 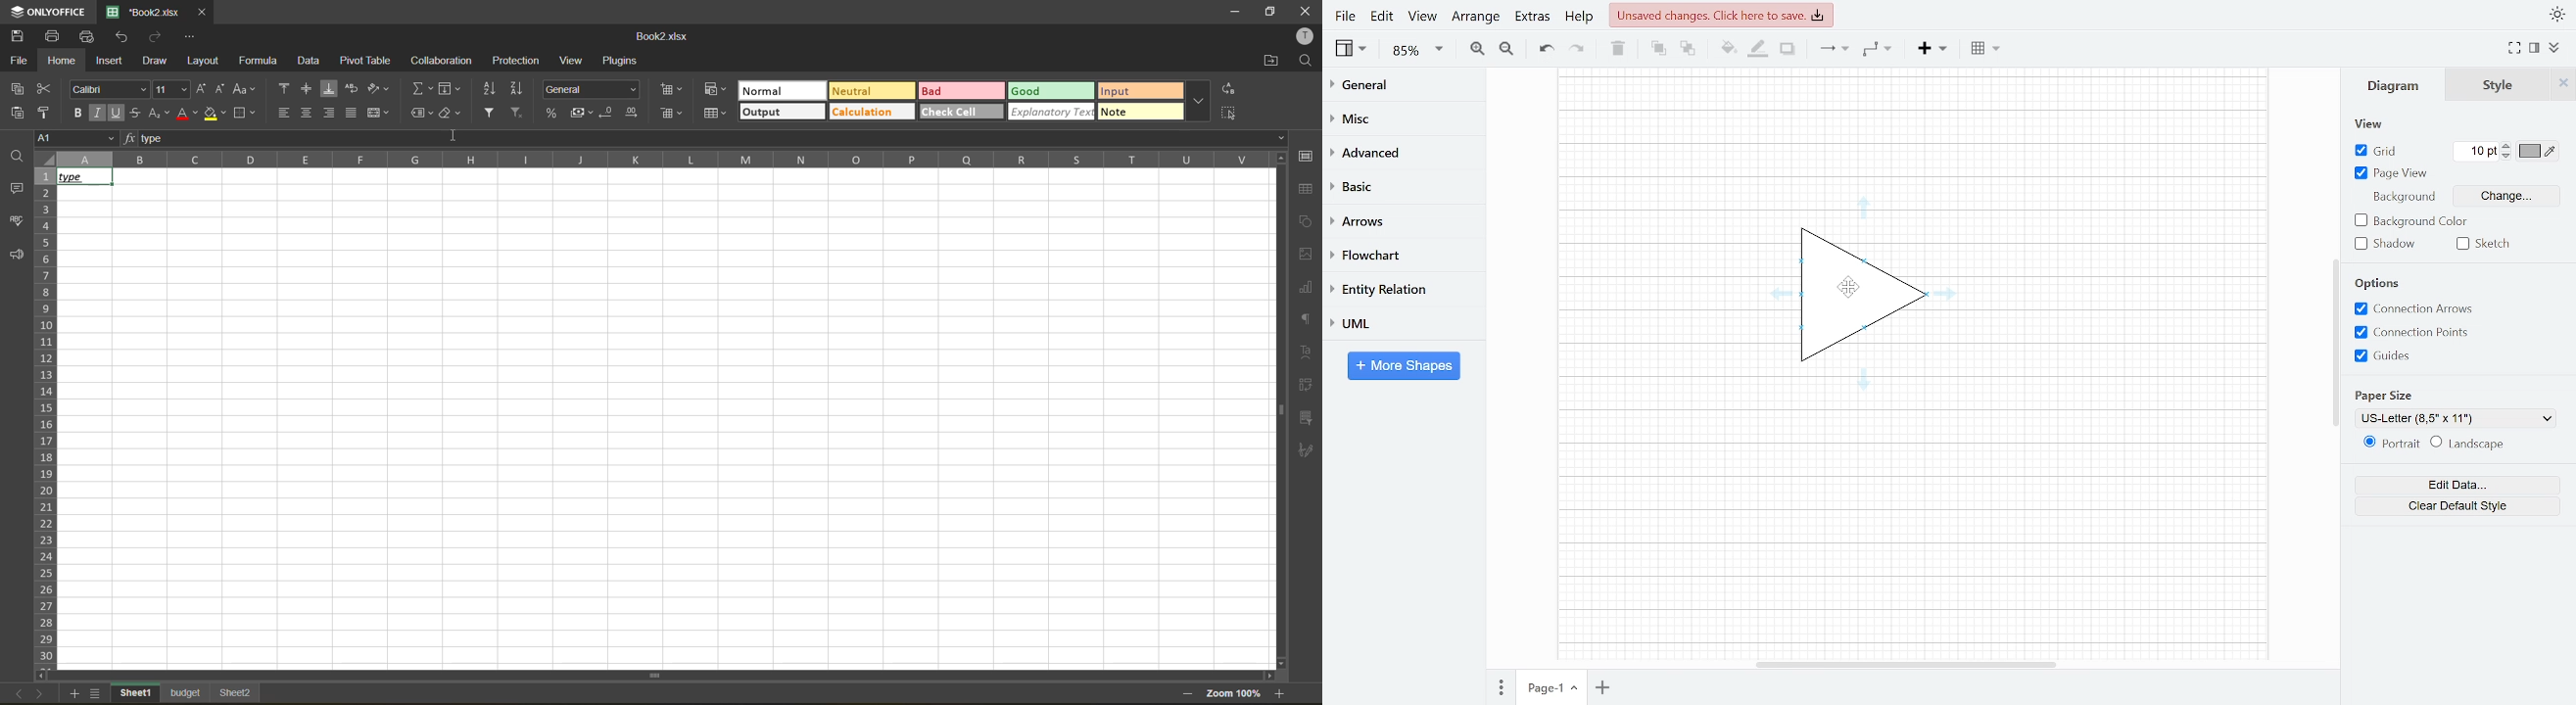 I want to click on orientation, so click(x=379, y=88).